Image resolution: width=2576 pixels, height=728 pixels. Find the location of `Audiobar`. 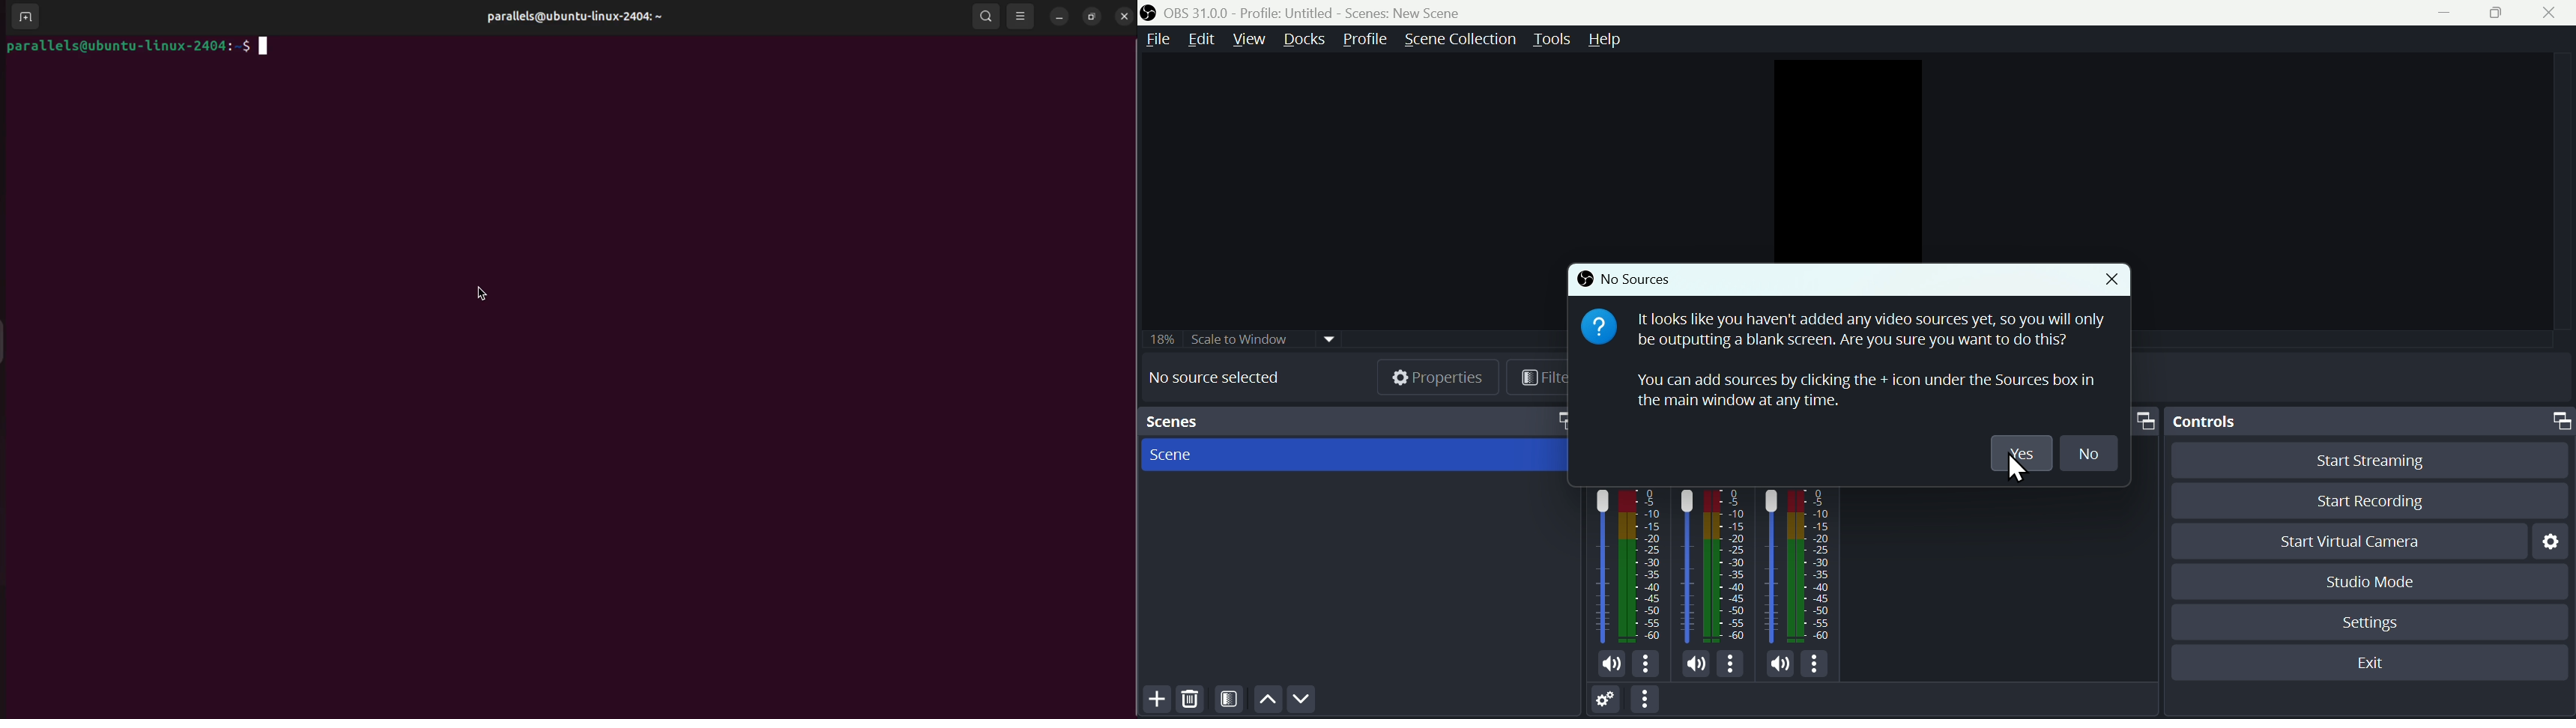

Audiobar is located at coordinates (1714, 583).